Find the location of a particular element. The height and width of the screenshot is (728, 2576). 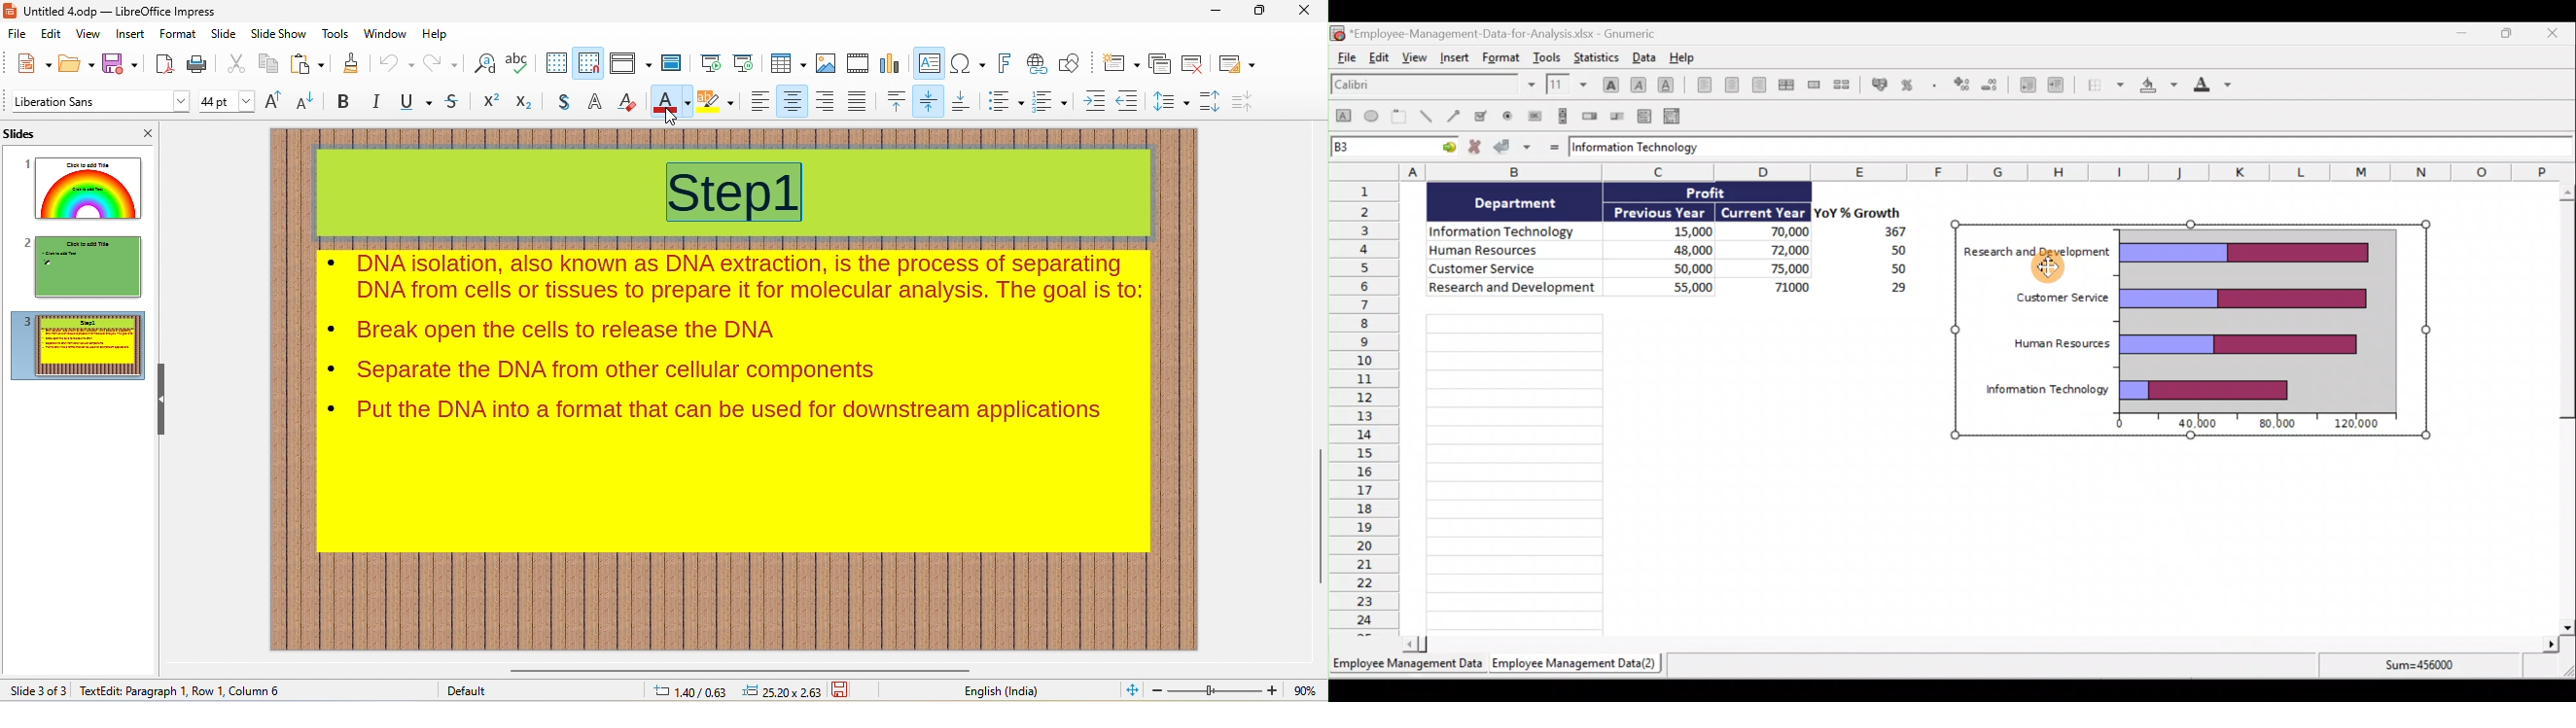

clone is located at coordinates (351, 63).